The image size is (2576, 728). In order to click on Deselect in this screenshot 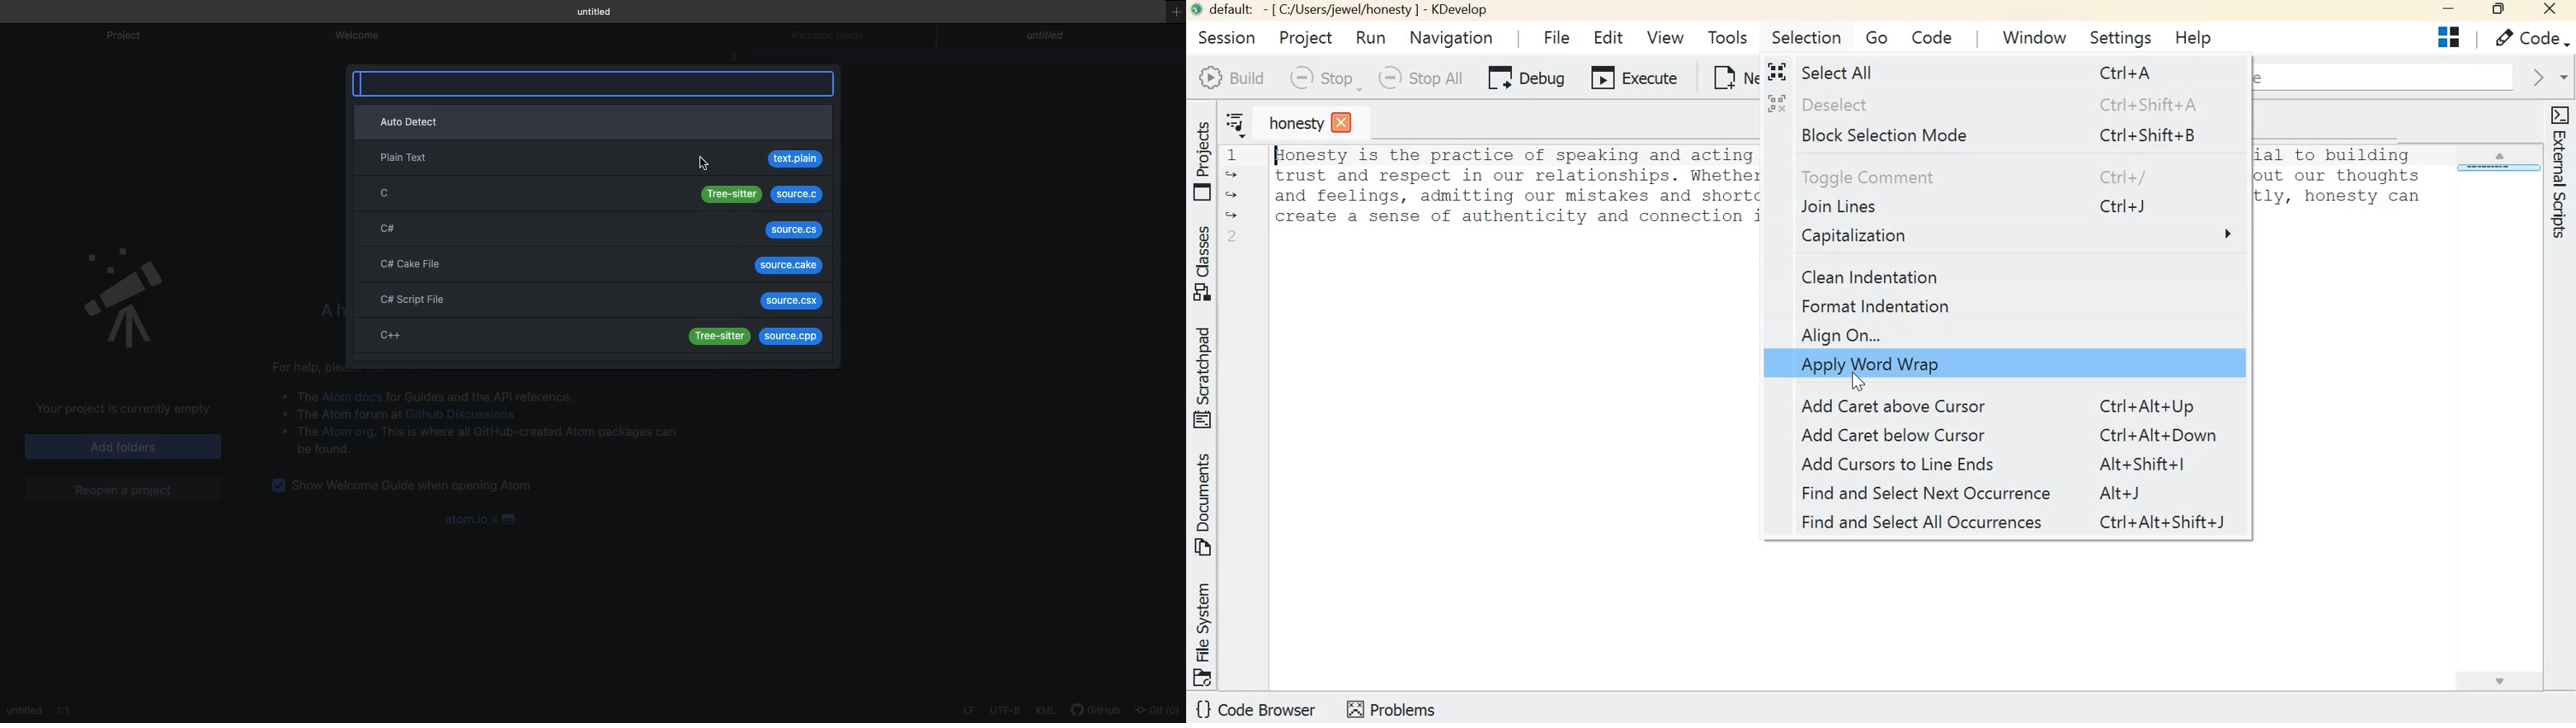, I will do `click(1988, 104)`.